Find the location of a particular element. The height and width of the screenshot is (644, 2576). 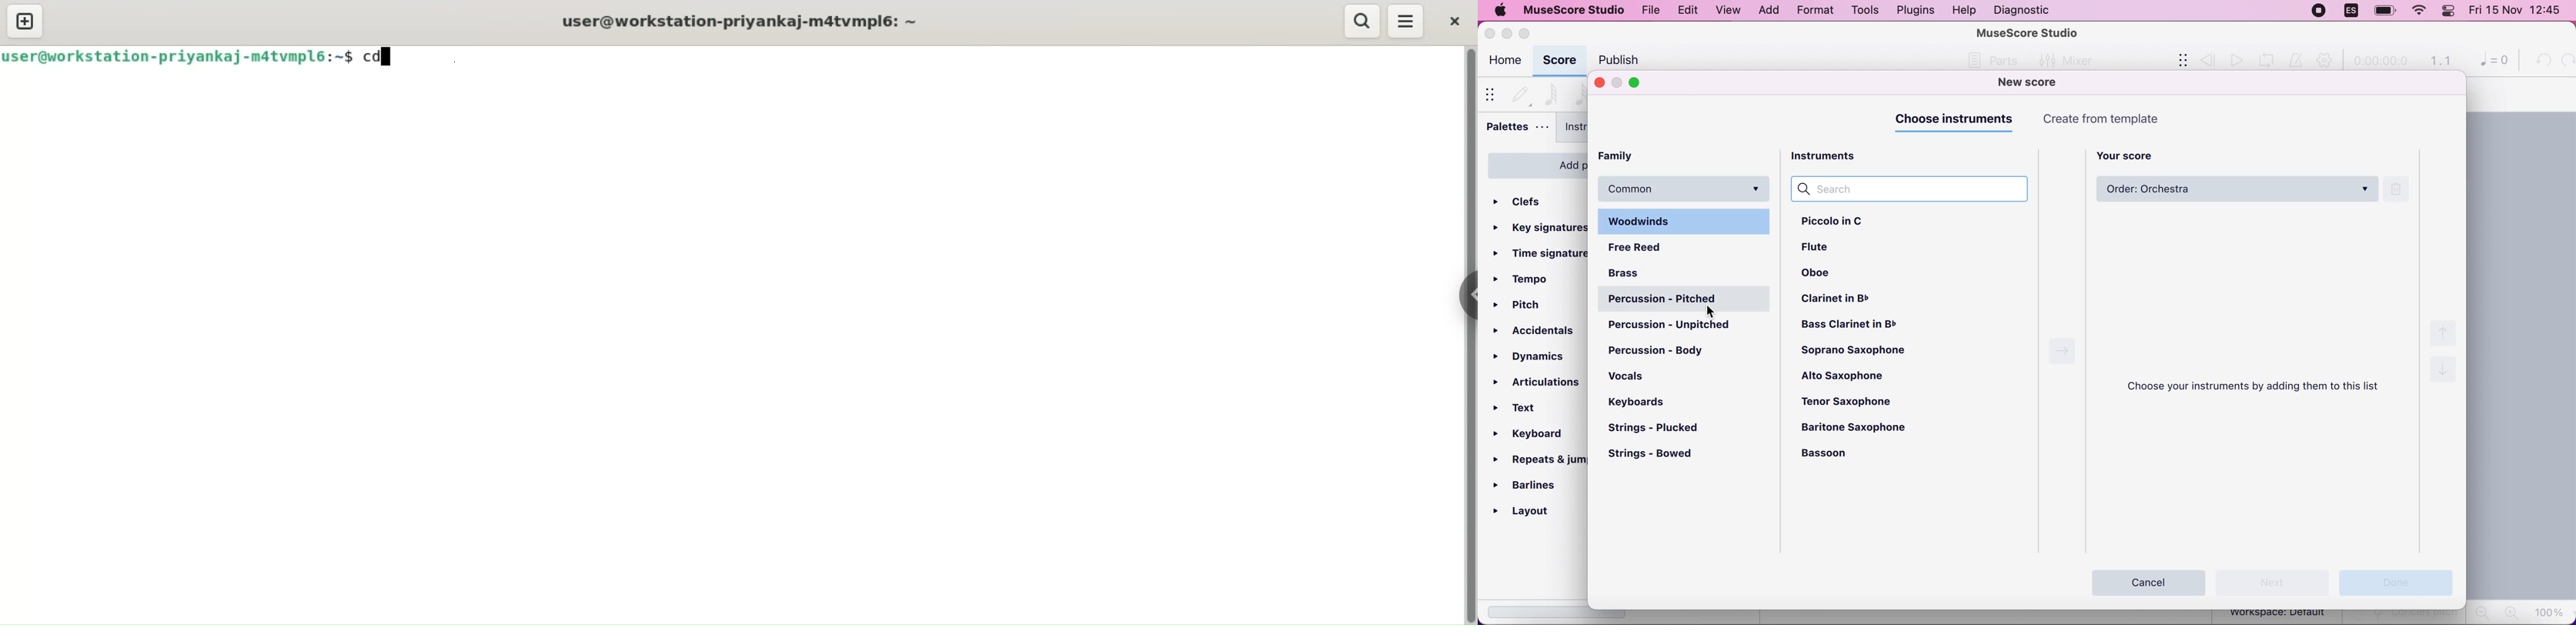

up is located at coordinates (2446, 332).